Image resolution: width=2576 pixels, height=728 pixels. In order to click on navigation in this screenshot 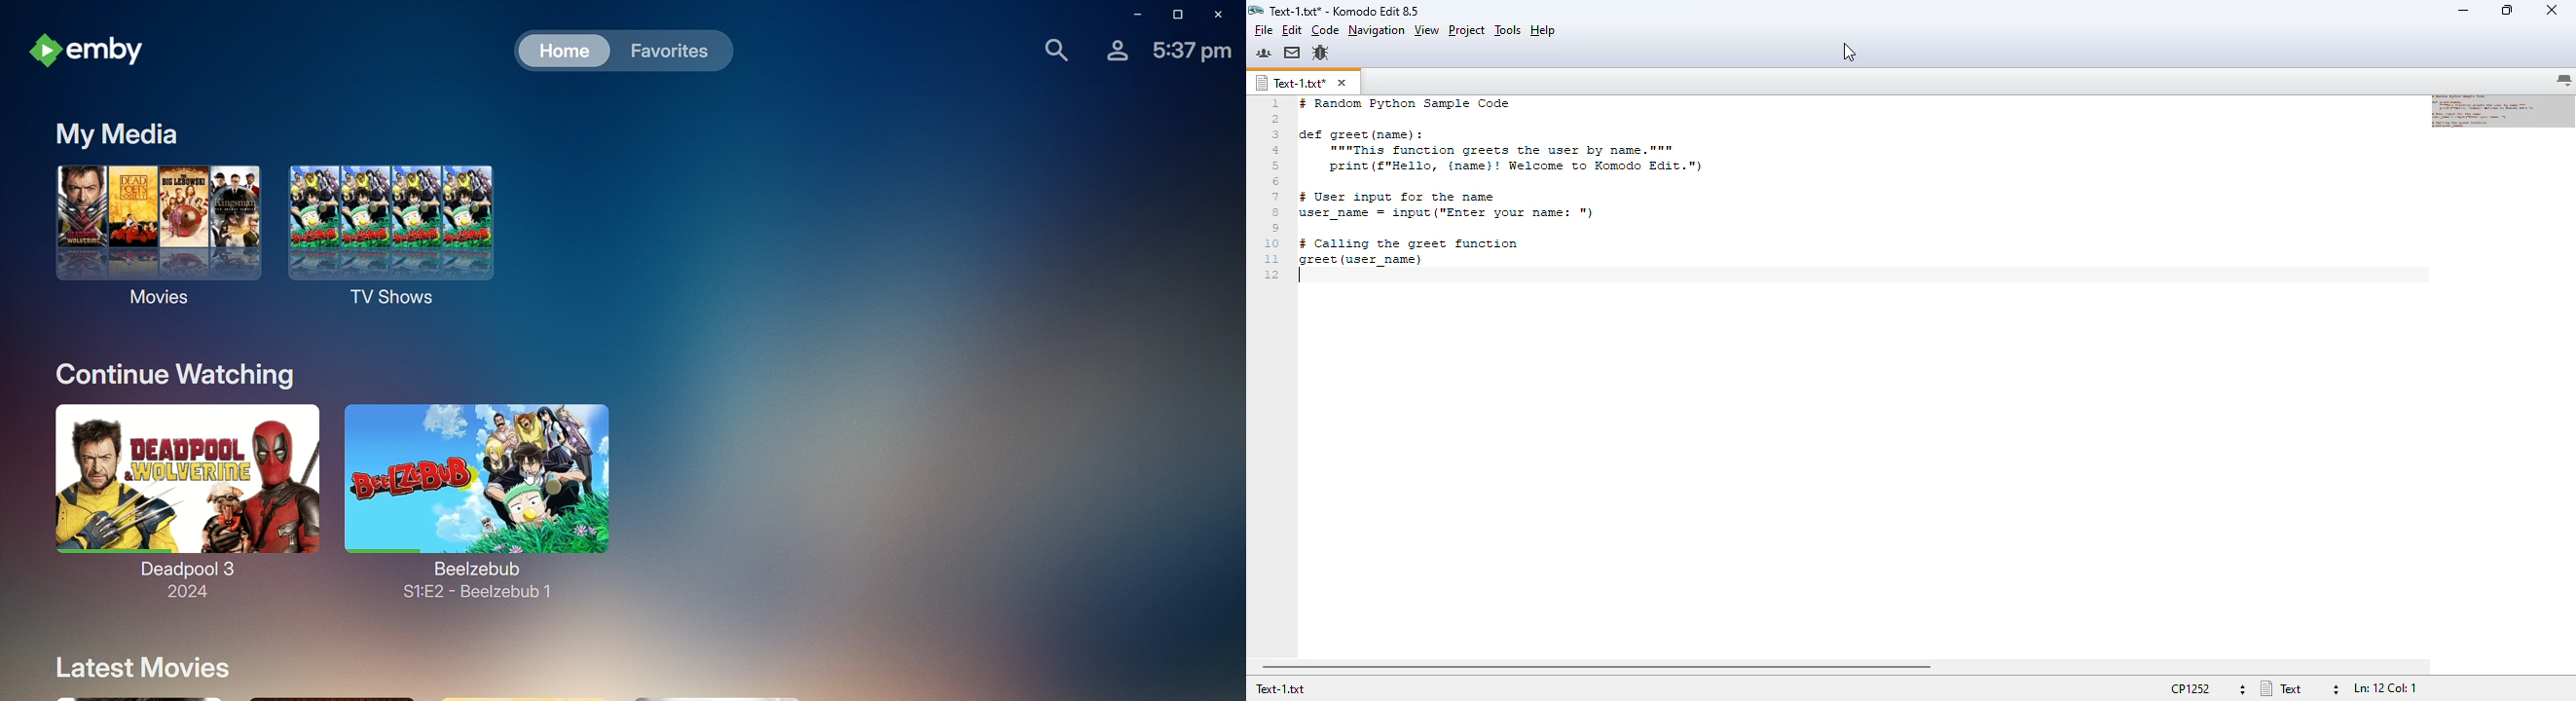, I will do `click(1376, 30)`.